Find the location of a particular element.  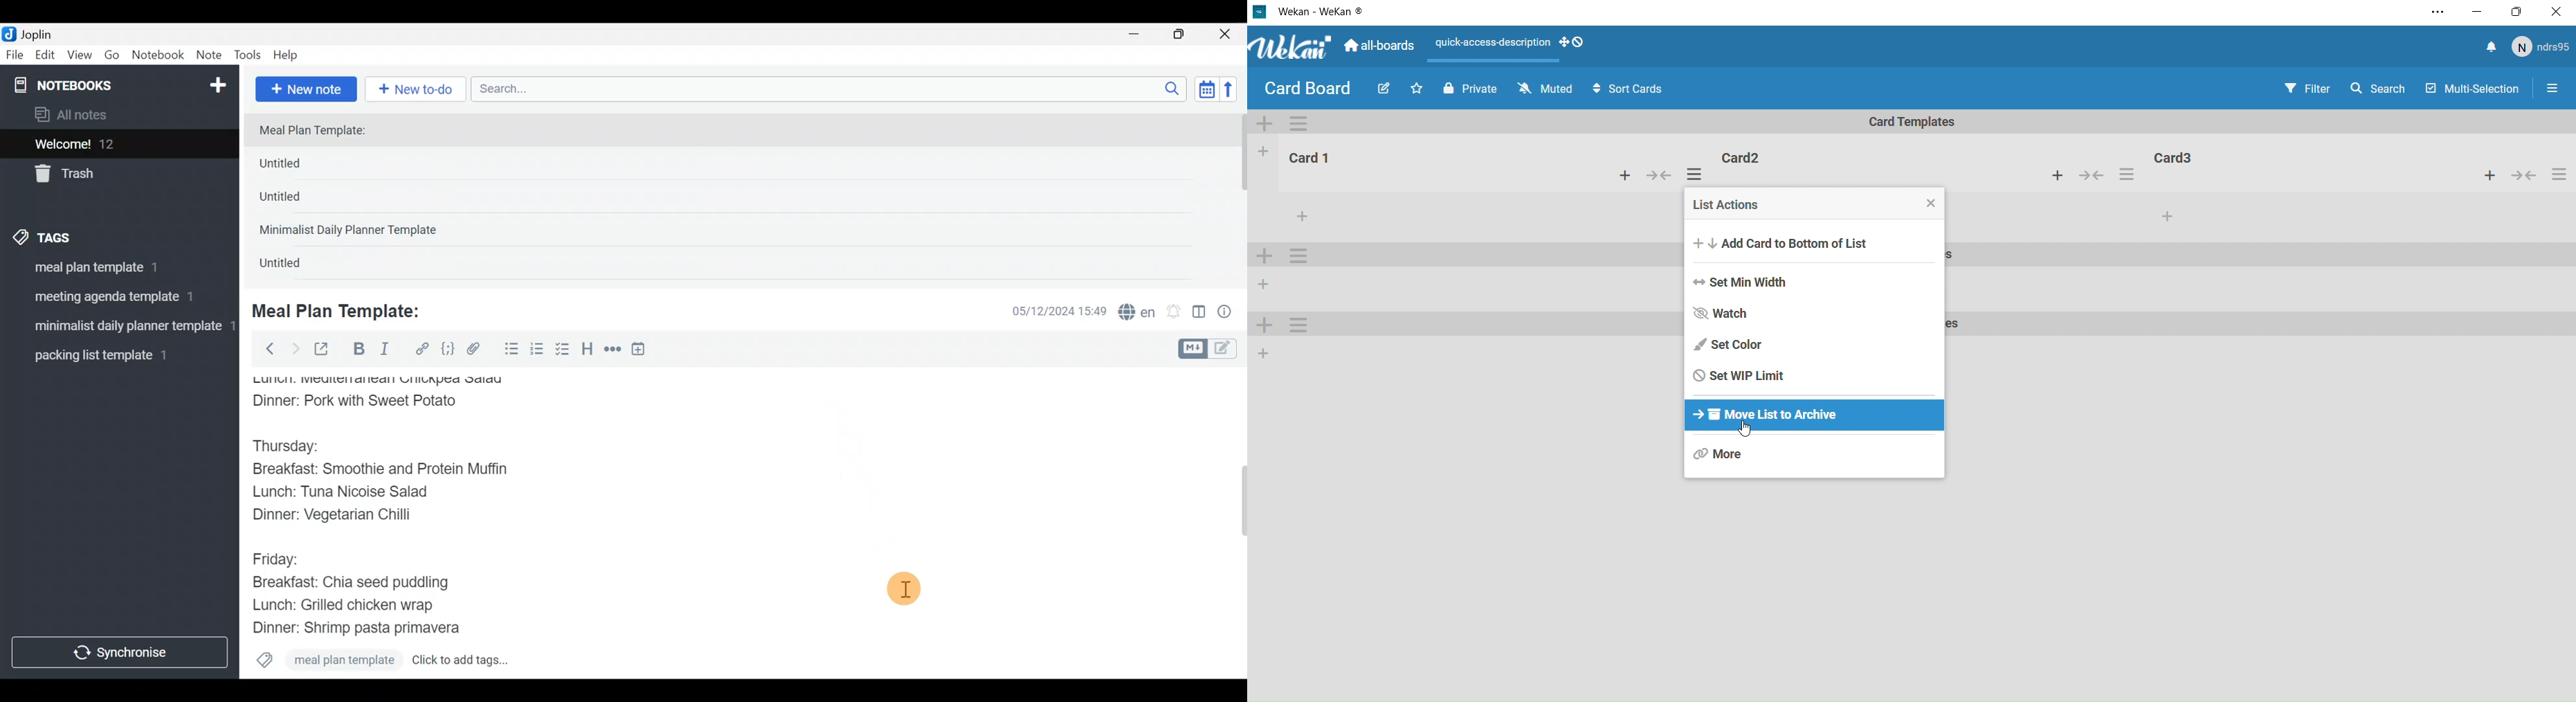

add is located at coordinates (1261, 152).